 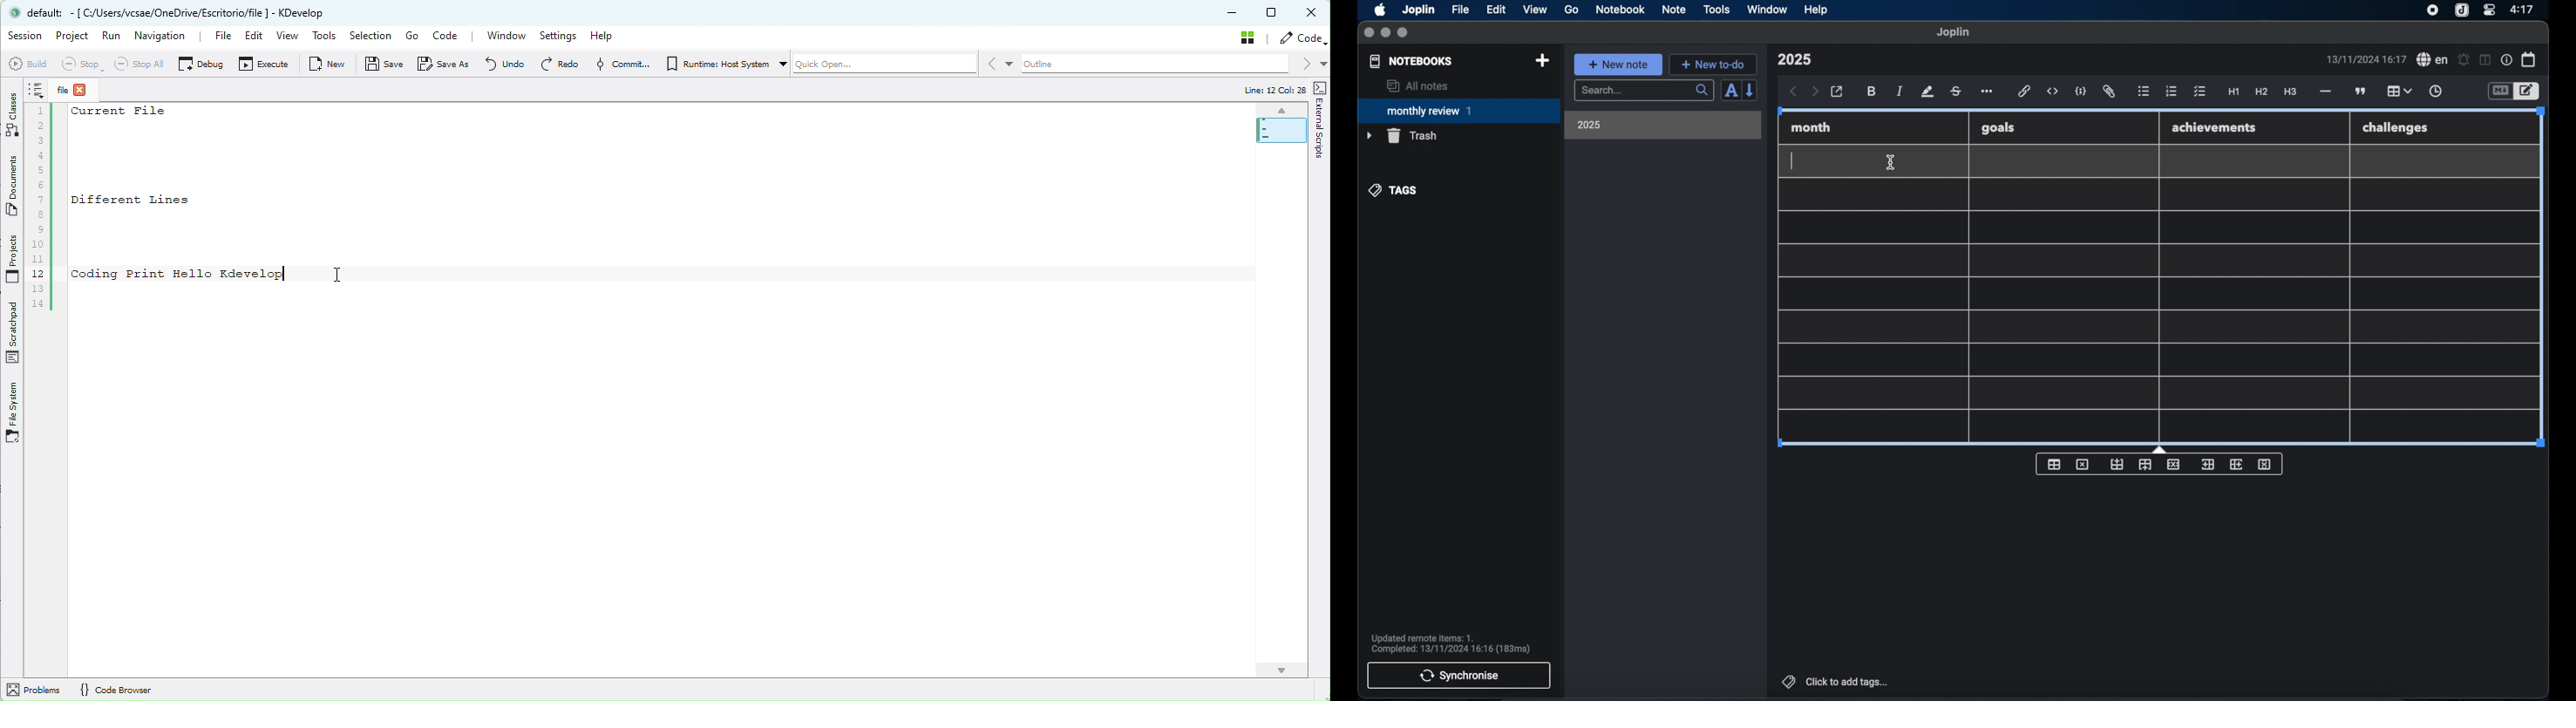 What do you see at coordinates (2524, 9) in the screenshot?
I see `time` at bounding box center [2524, 9].